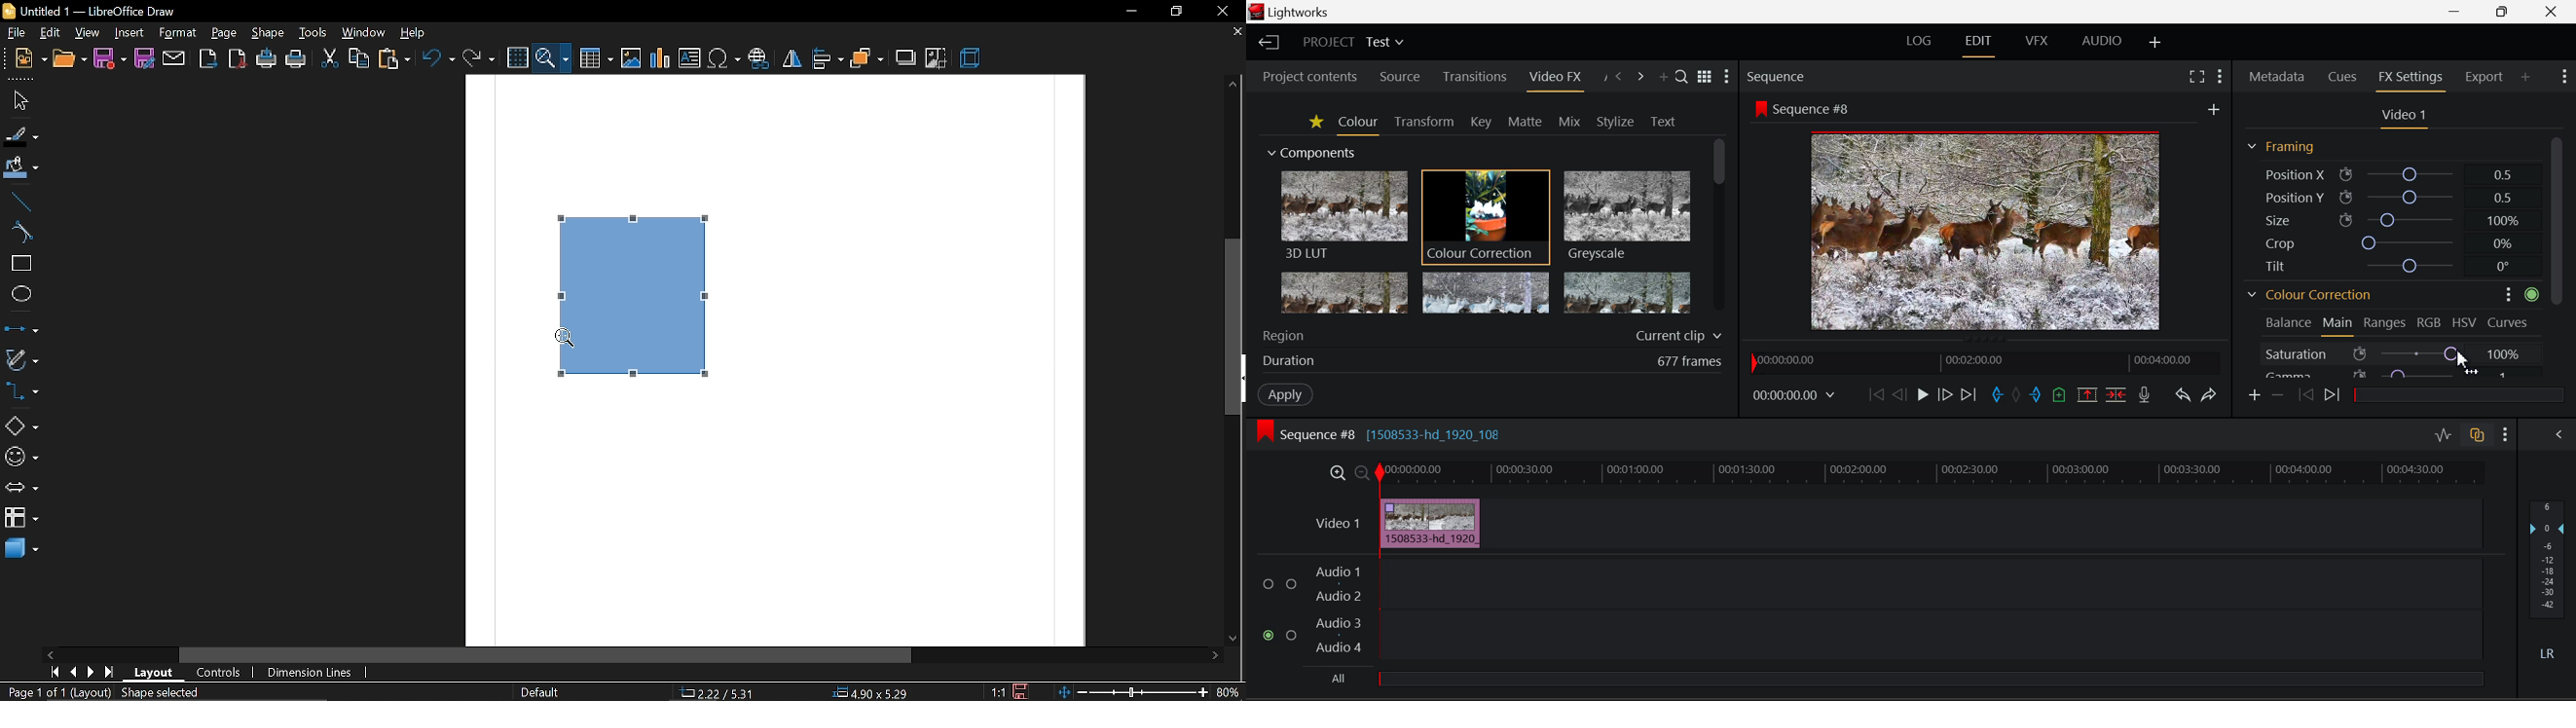  I want to click on Add Layout, so click(2156, 41).